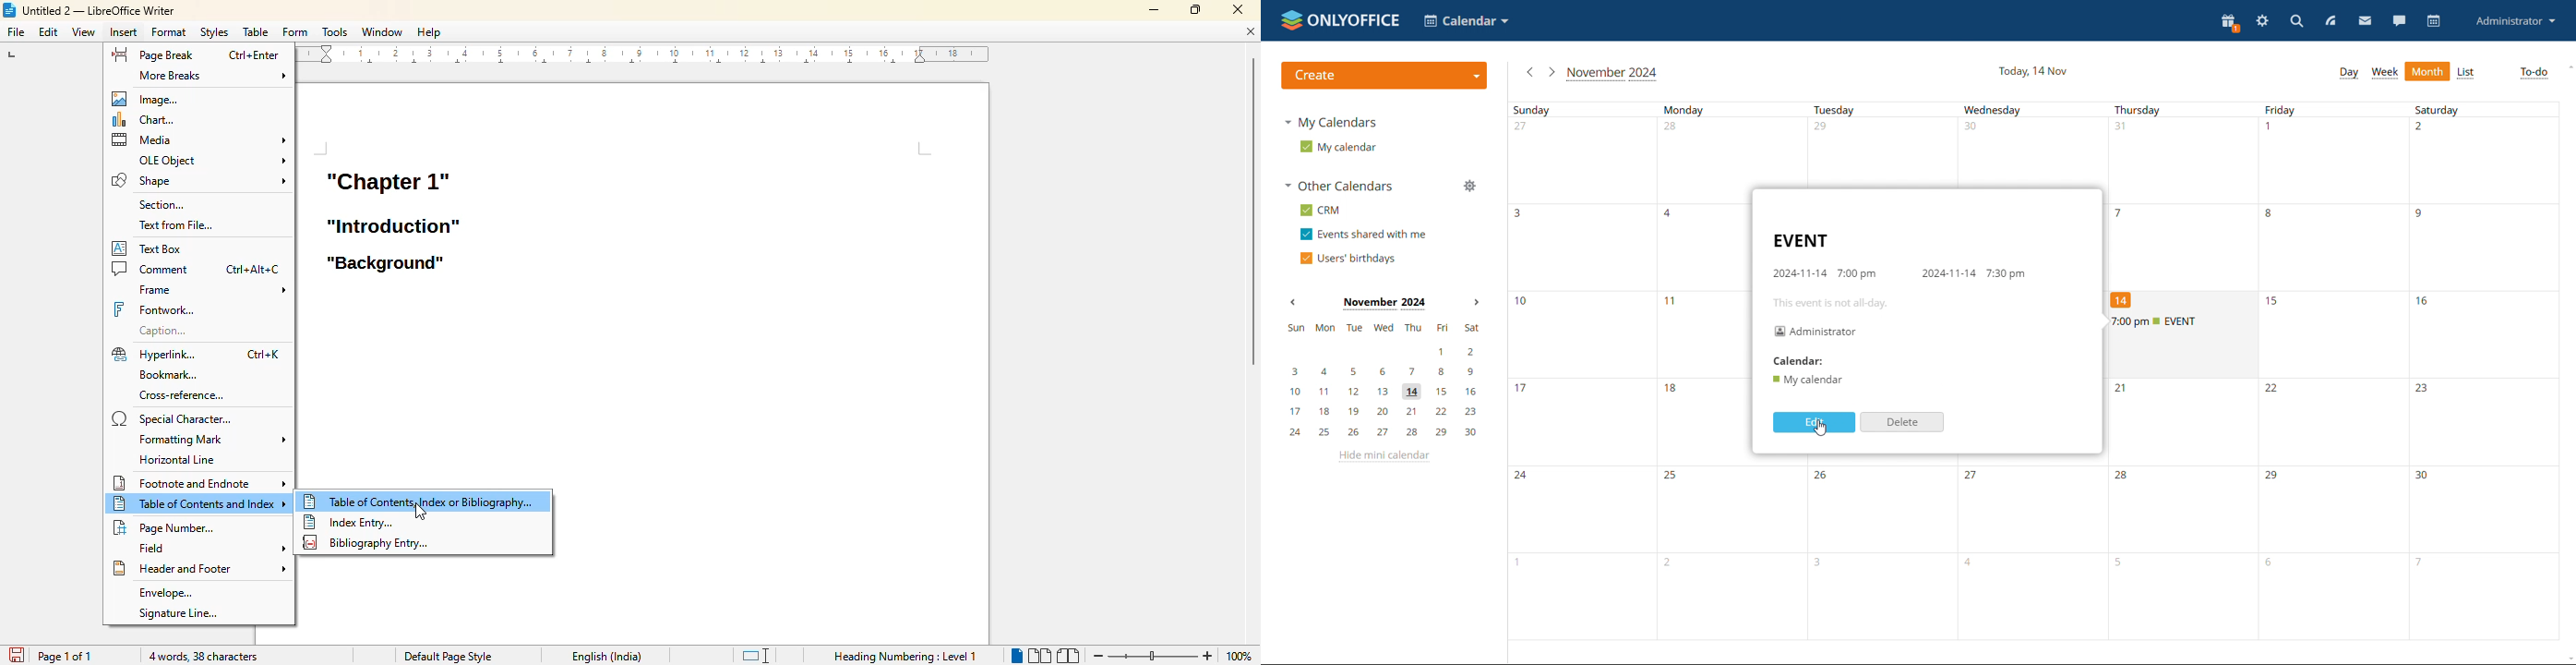 This screenshot has width=2576, height=672. What do you see at coordinates (200, 503) in the screenshot?
I see `table of contents and index` at bounding box center [200, 503].